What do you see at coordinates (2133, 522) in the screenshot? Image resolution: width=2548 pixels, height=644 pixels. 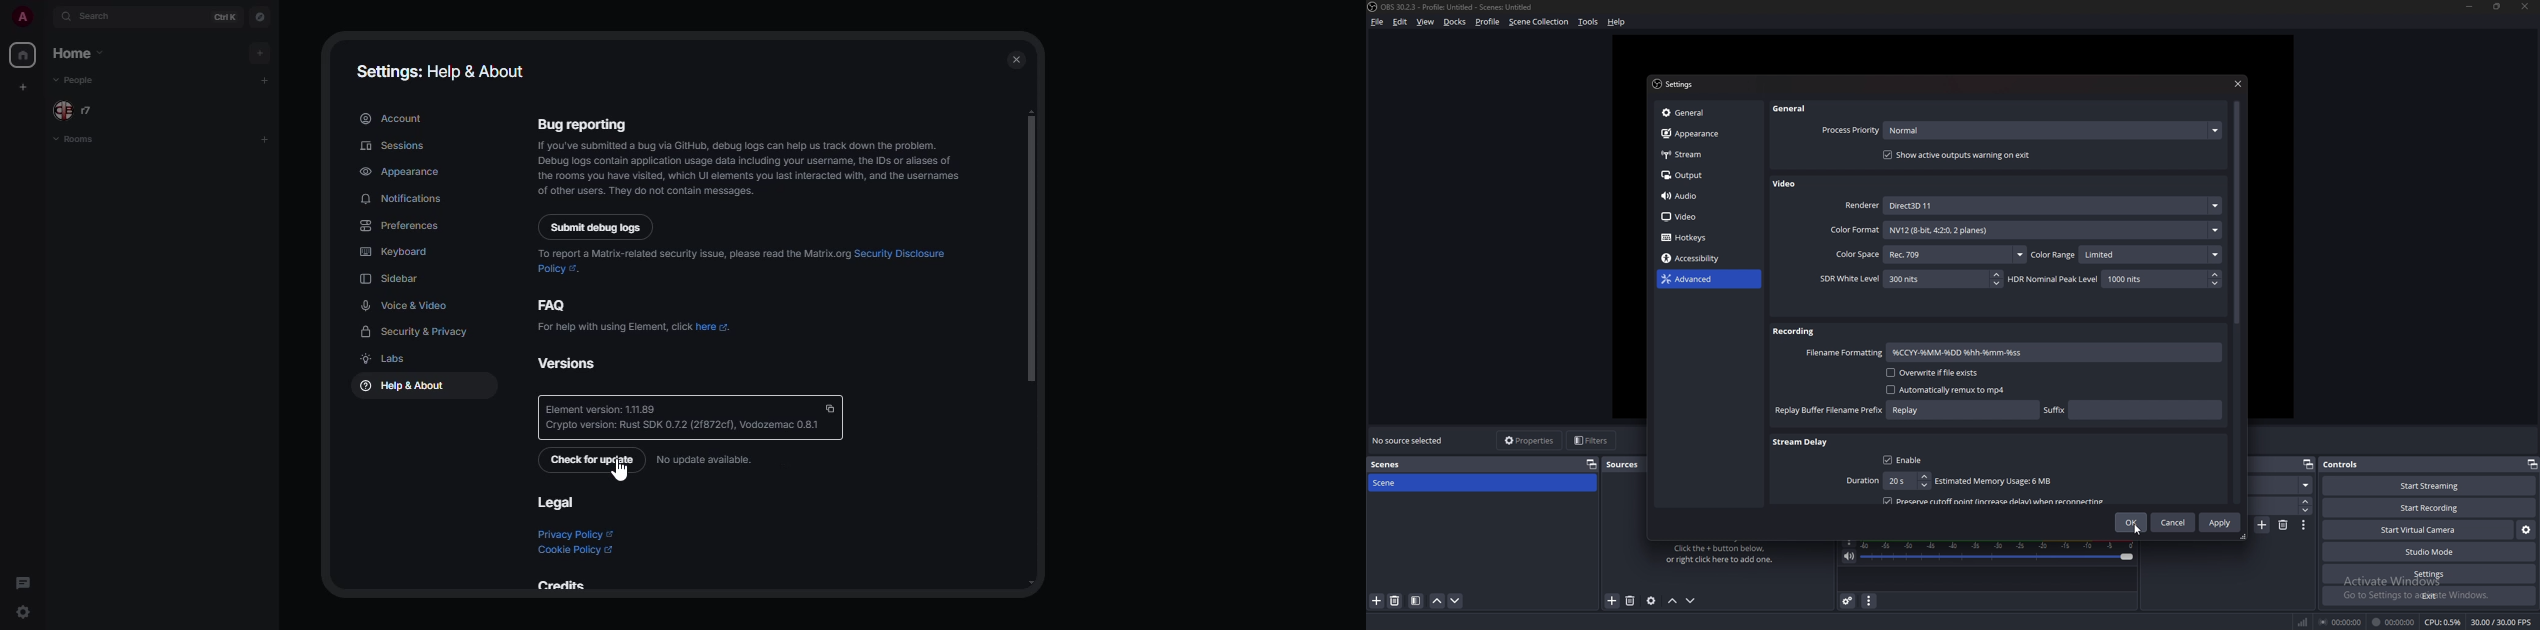 I see `ok` at bounding box center [2133, 522].